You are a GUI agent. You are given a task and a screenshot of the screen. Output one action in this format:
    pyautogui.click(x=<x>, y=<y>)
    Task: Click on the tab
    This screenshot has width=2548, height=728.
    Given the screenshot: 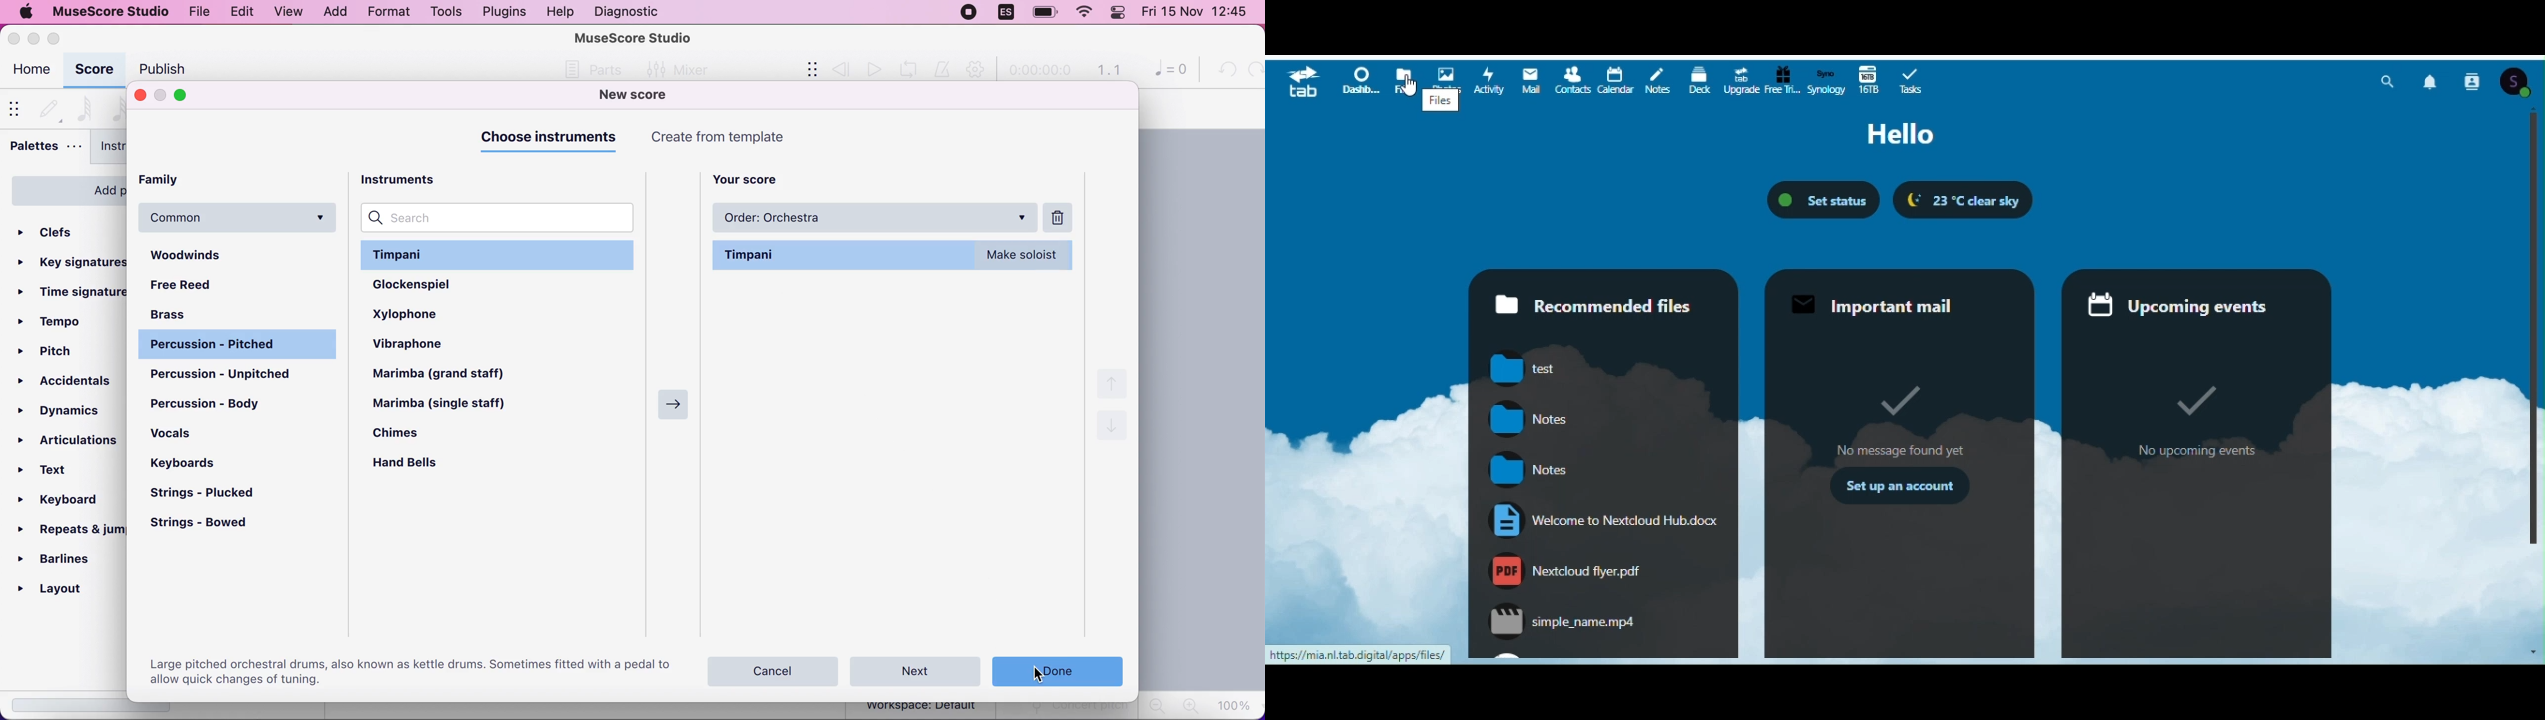 What is the action you would take?
    pyautogui.click(x=1299, y=84)
    